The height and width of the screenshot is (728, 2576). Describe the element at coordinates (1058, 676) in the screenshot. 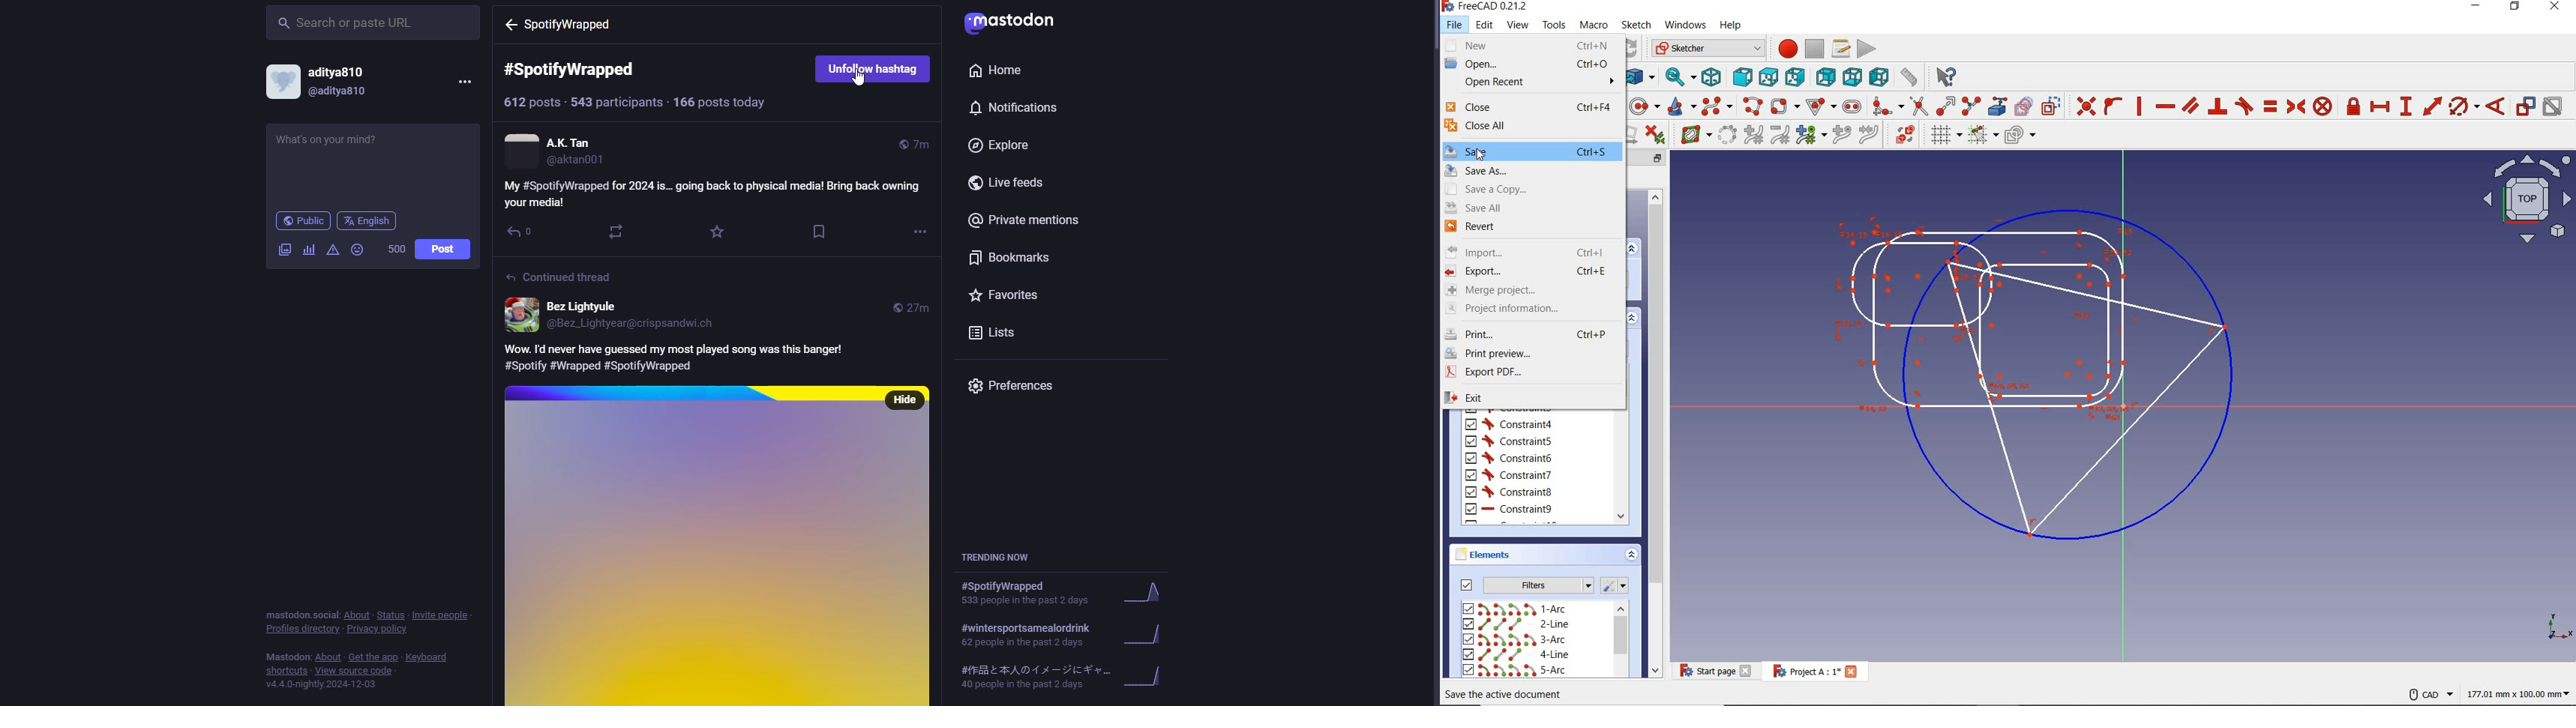

I see `trending ` at that location.